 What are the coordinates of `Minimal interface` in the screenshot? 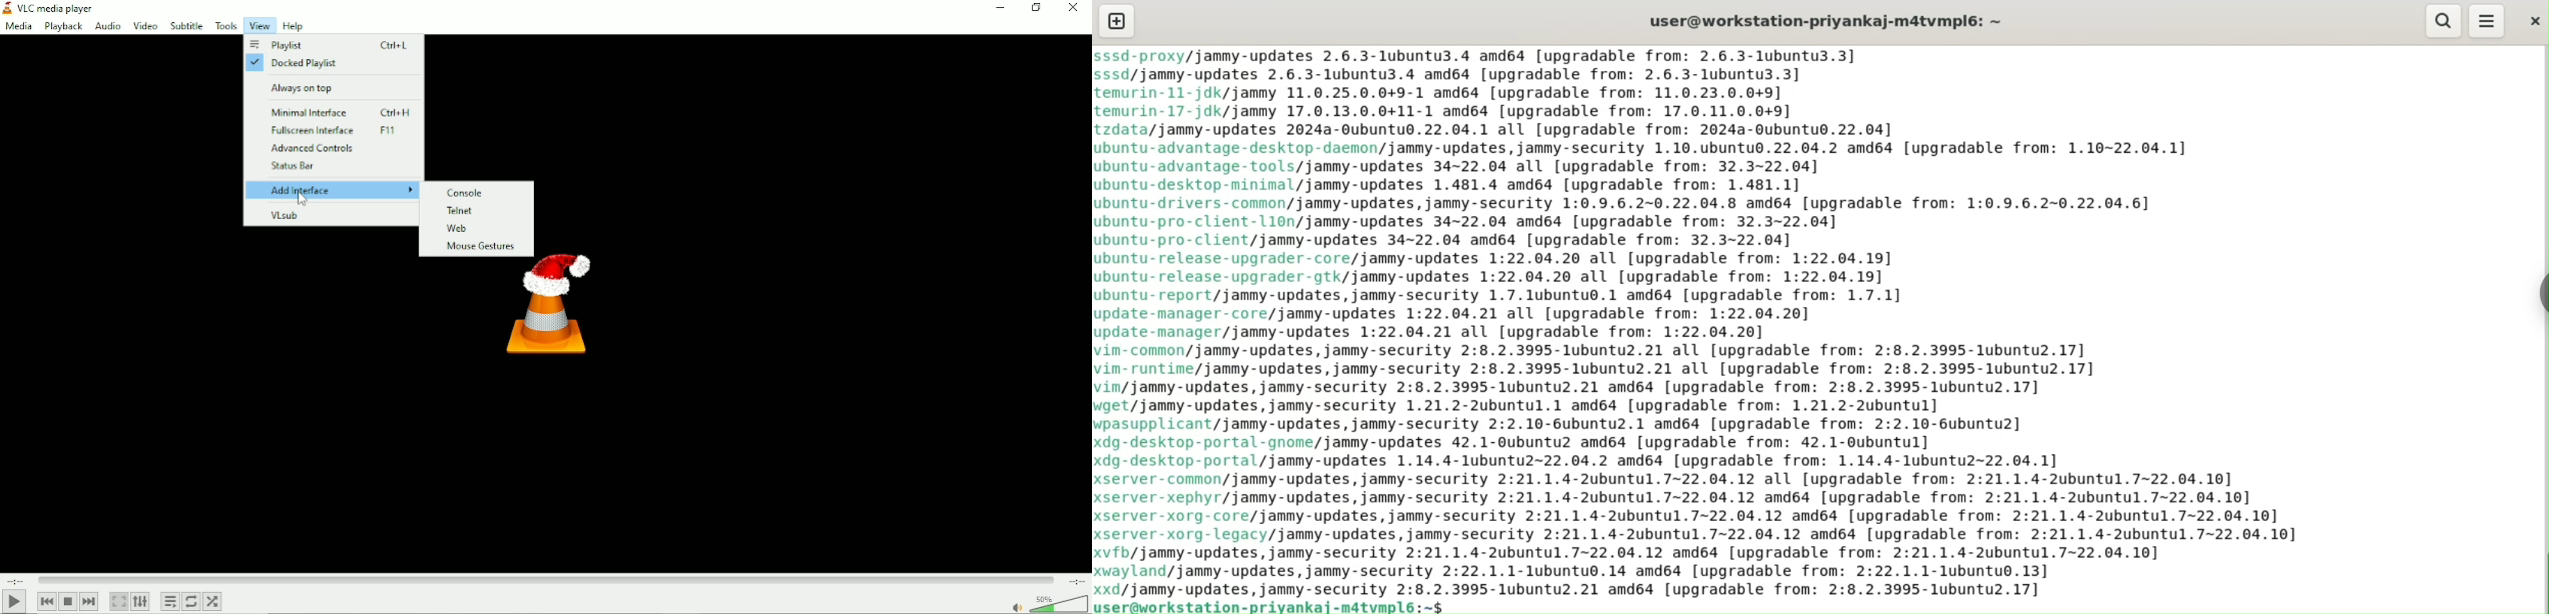 It's located at (333, 111).